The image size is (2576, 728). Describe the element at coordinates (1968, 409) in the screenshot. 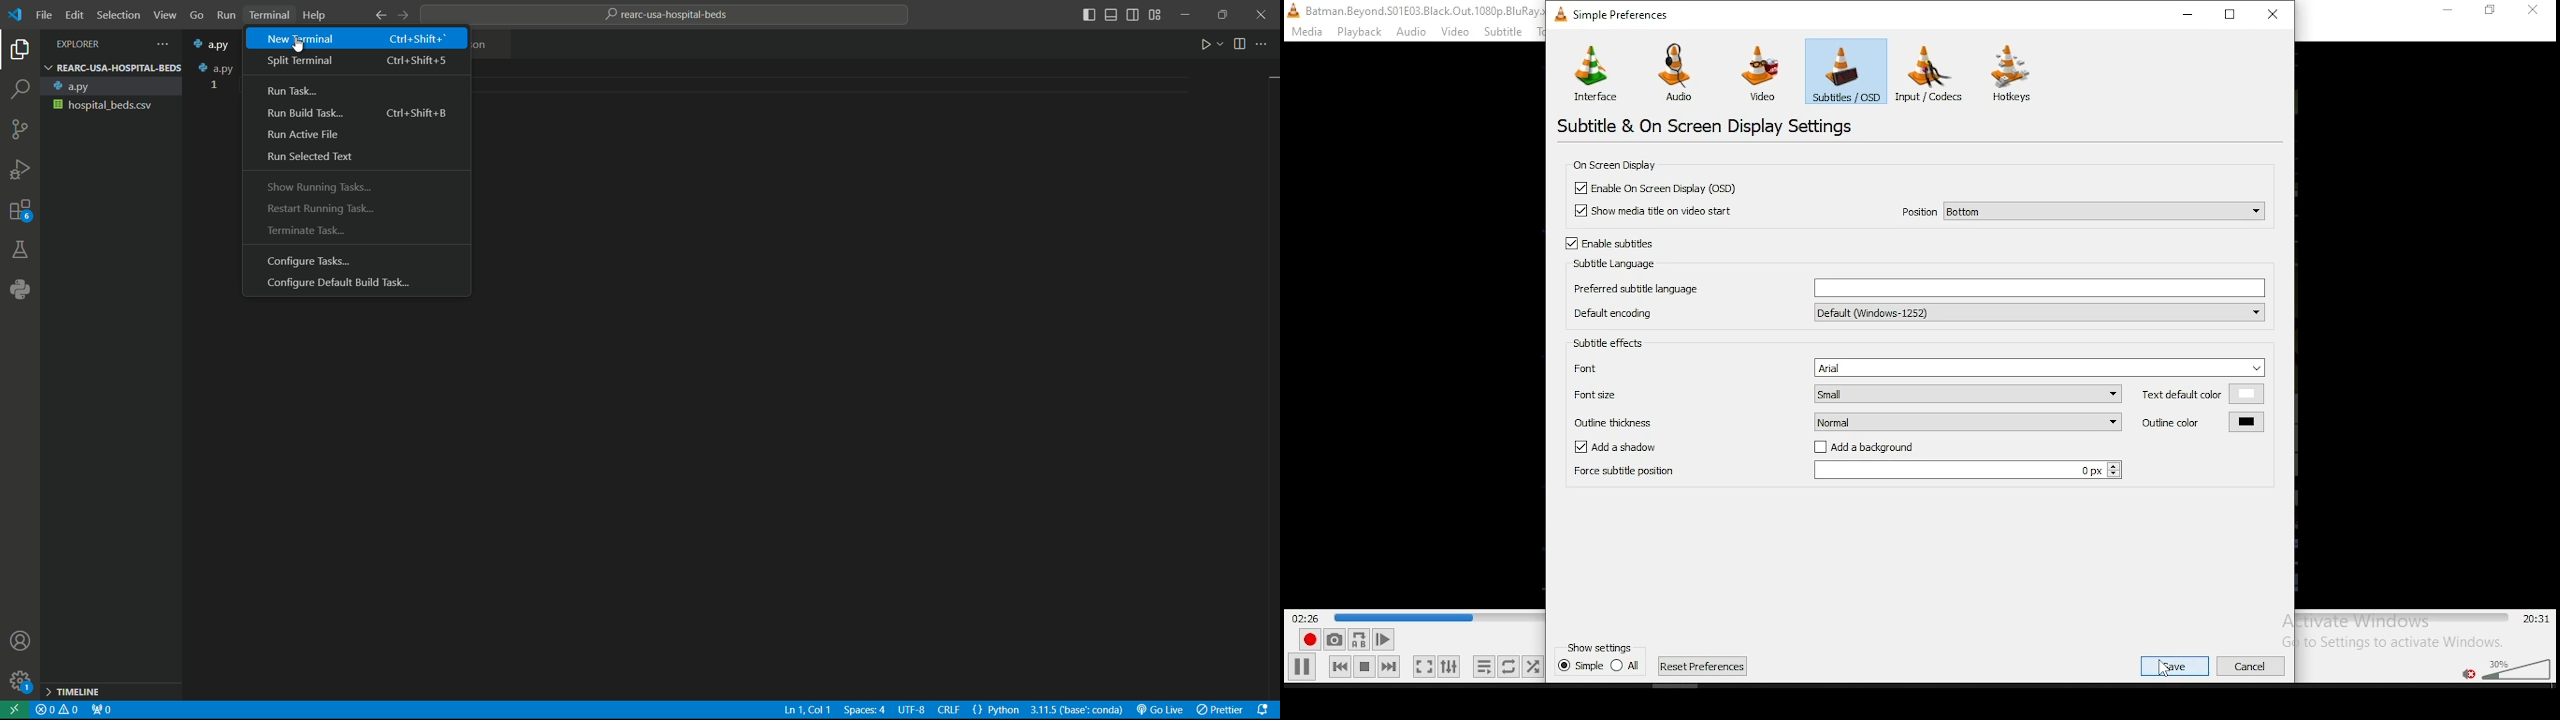

I see `auto` at that location.